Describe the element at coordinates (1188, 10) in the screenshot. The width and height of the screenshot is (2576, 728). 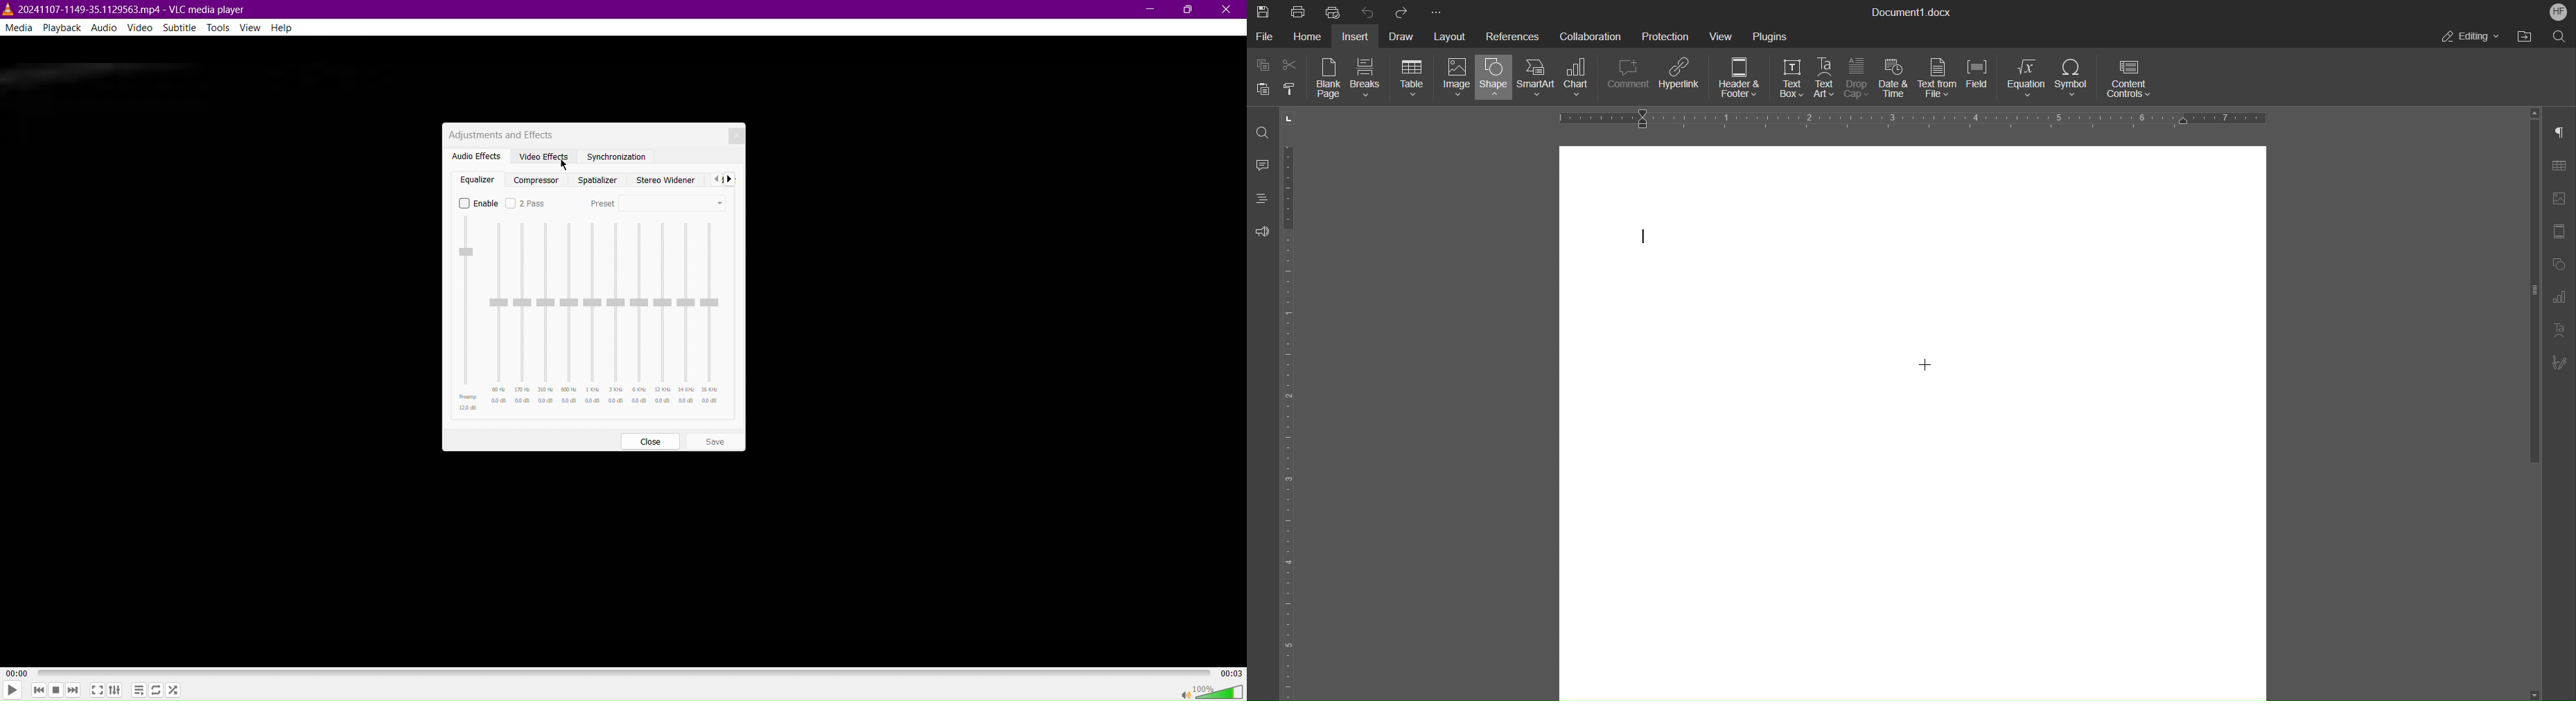
I see `Maximize` at that location.